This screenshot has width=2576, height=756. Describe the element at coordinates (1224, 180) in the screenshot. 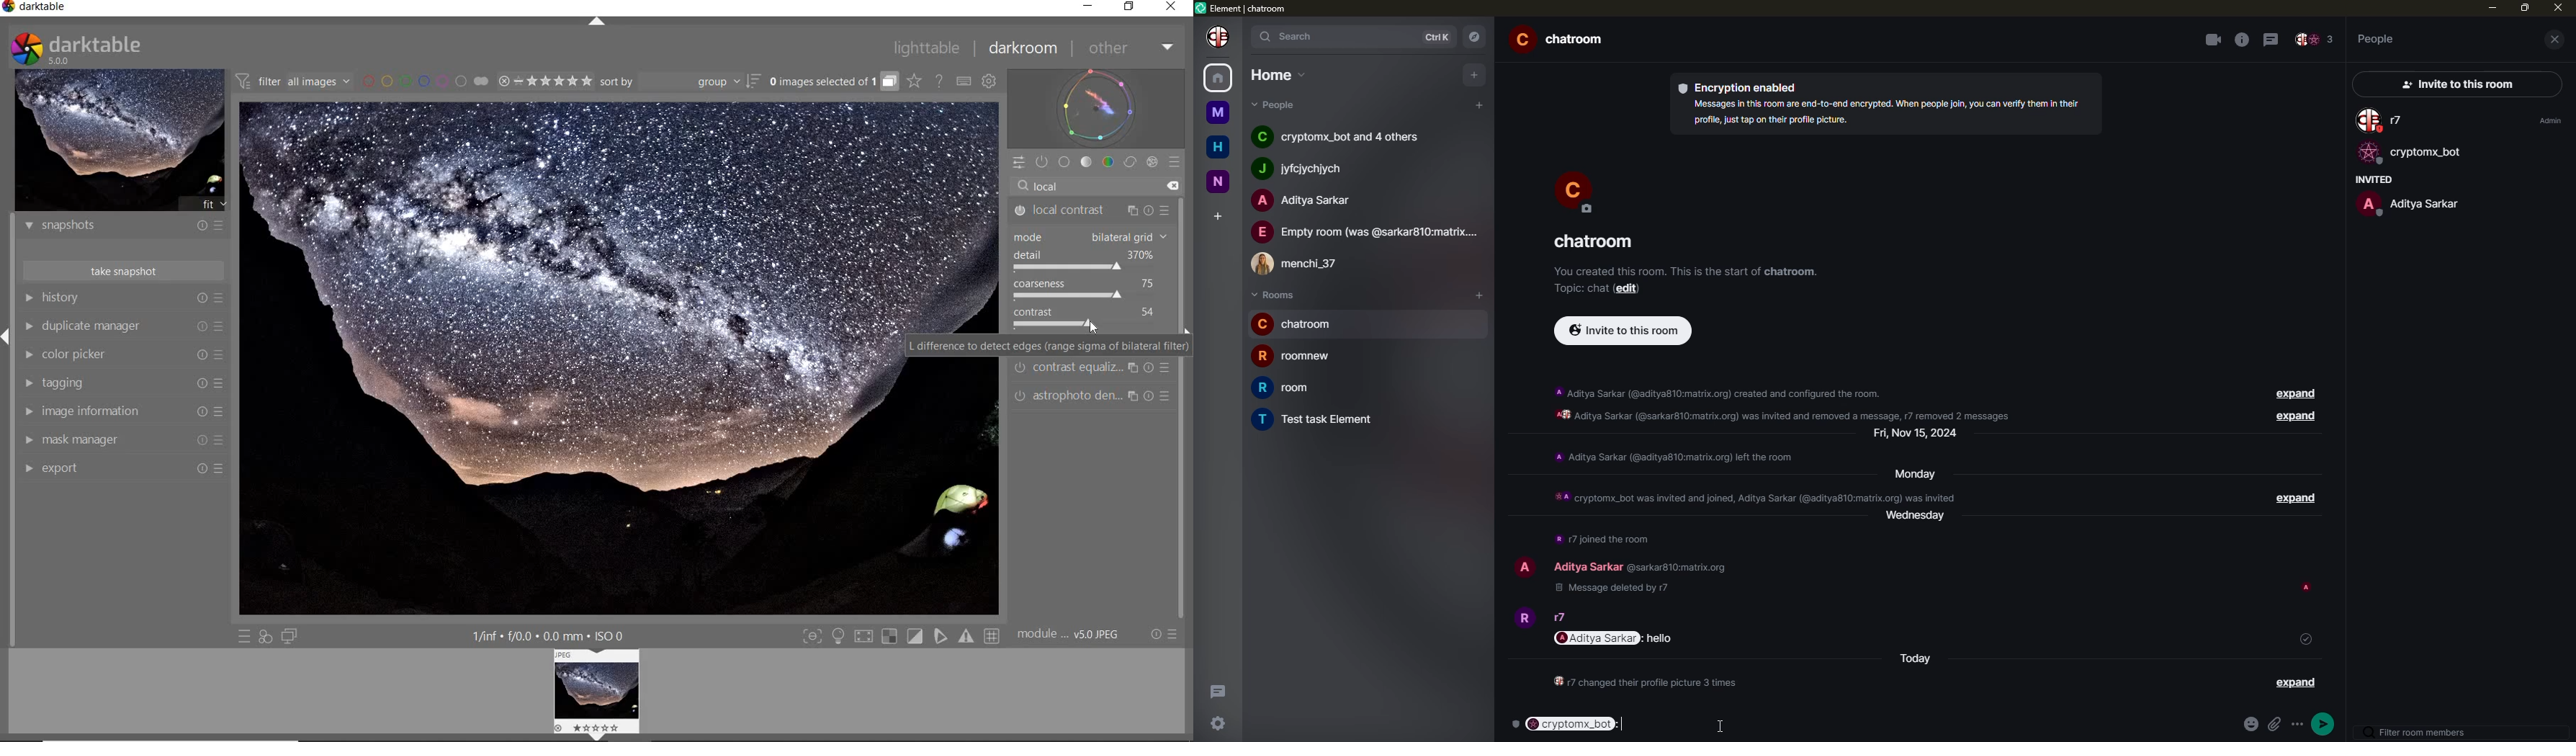

I see `n` at that location.